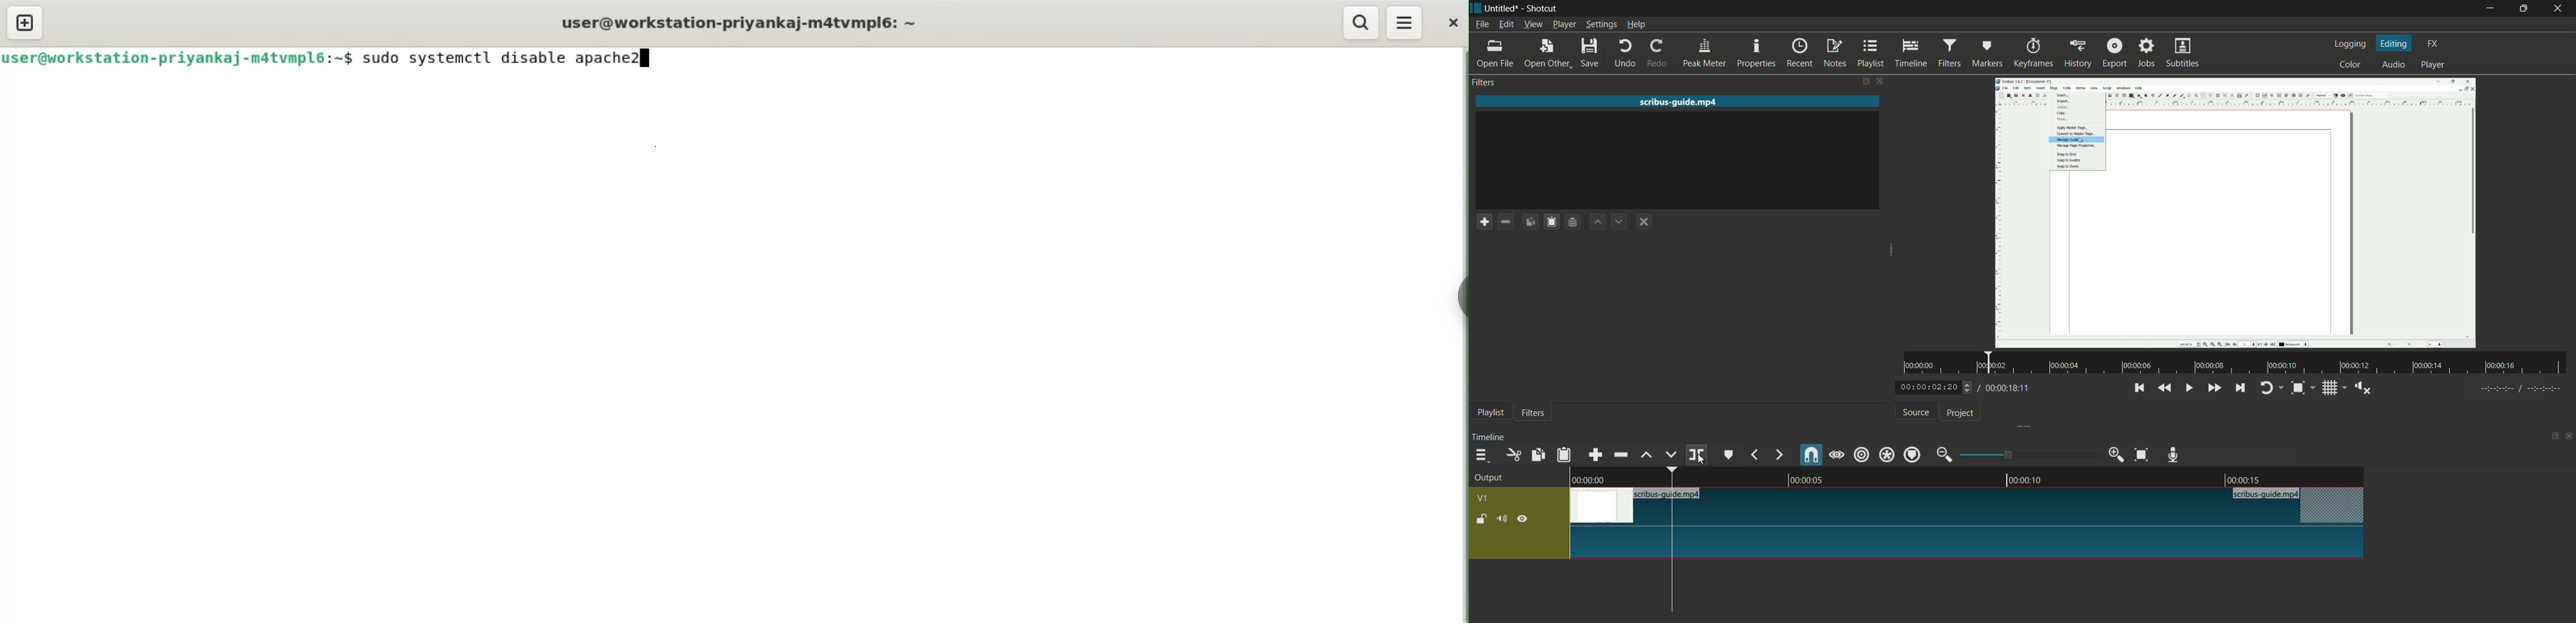 The height and width of the screenshot is (644, 2576). I want to click on snap, so click(1811, 455).